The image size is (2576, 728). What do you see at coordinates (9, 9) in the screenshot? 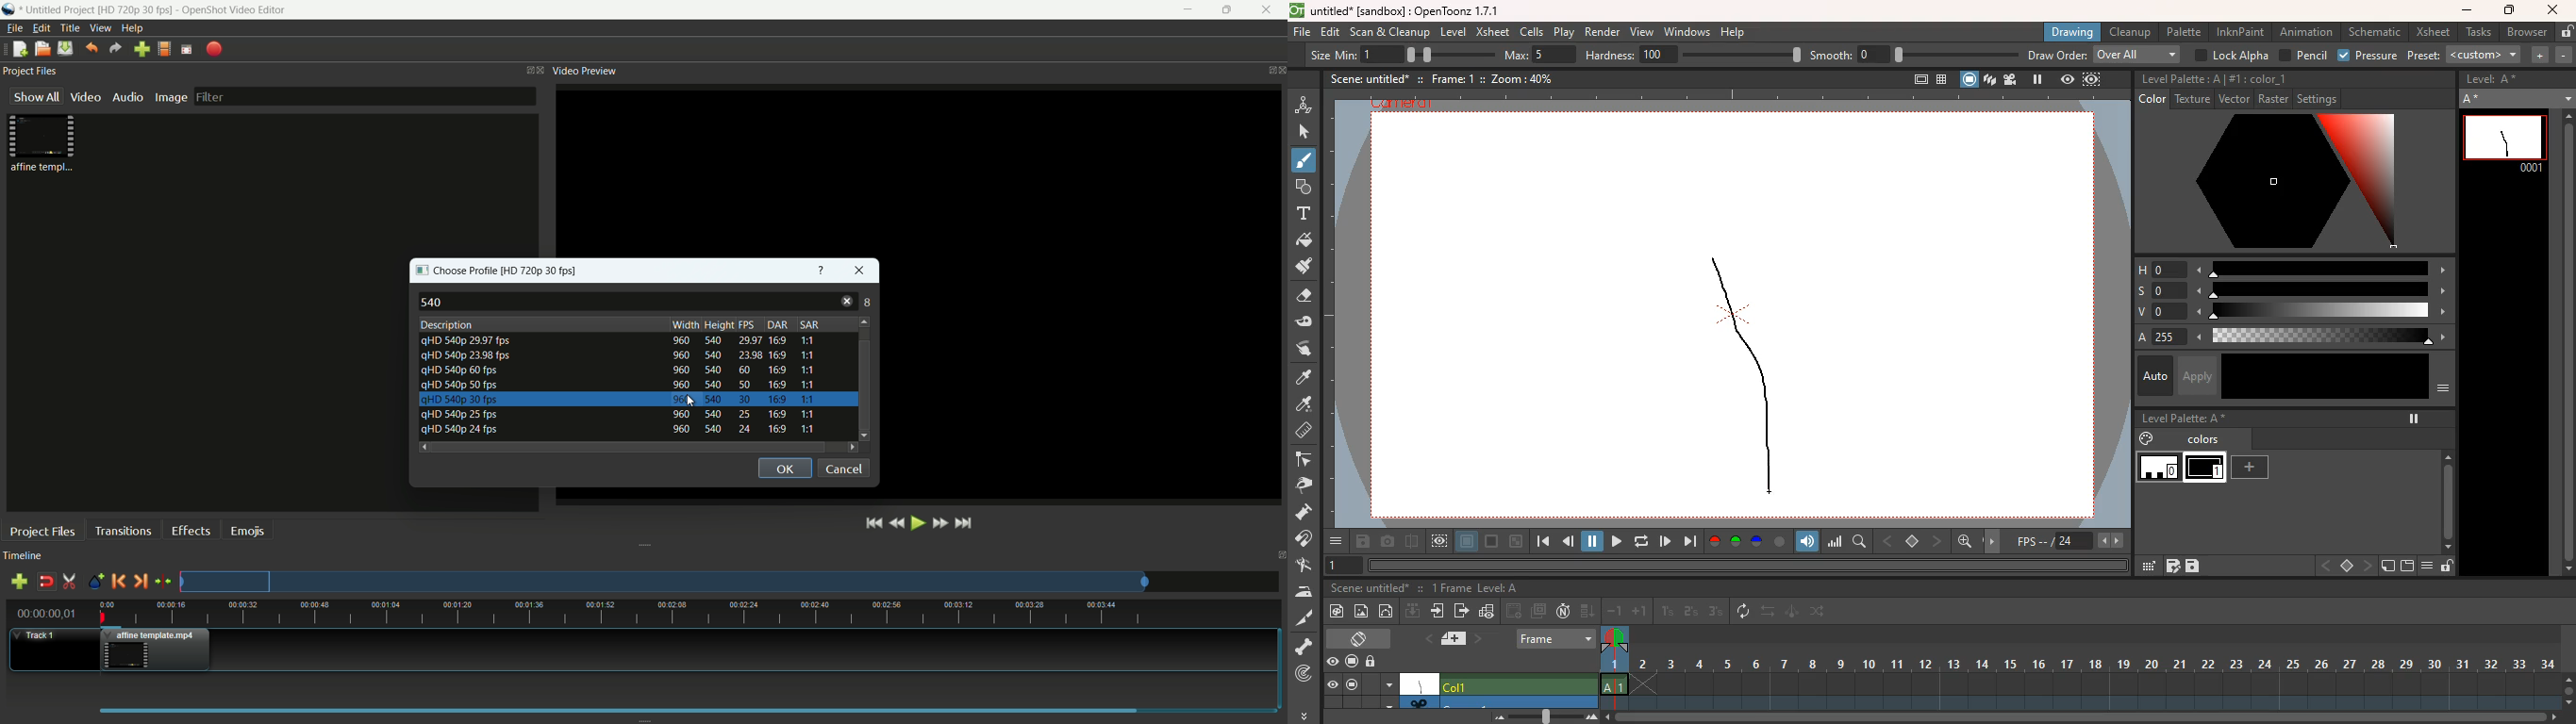
I see `app icon` at bounding box center [9, 9].